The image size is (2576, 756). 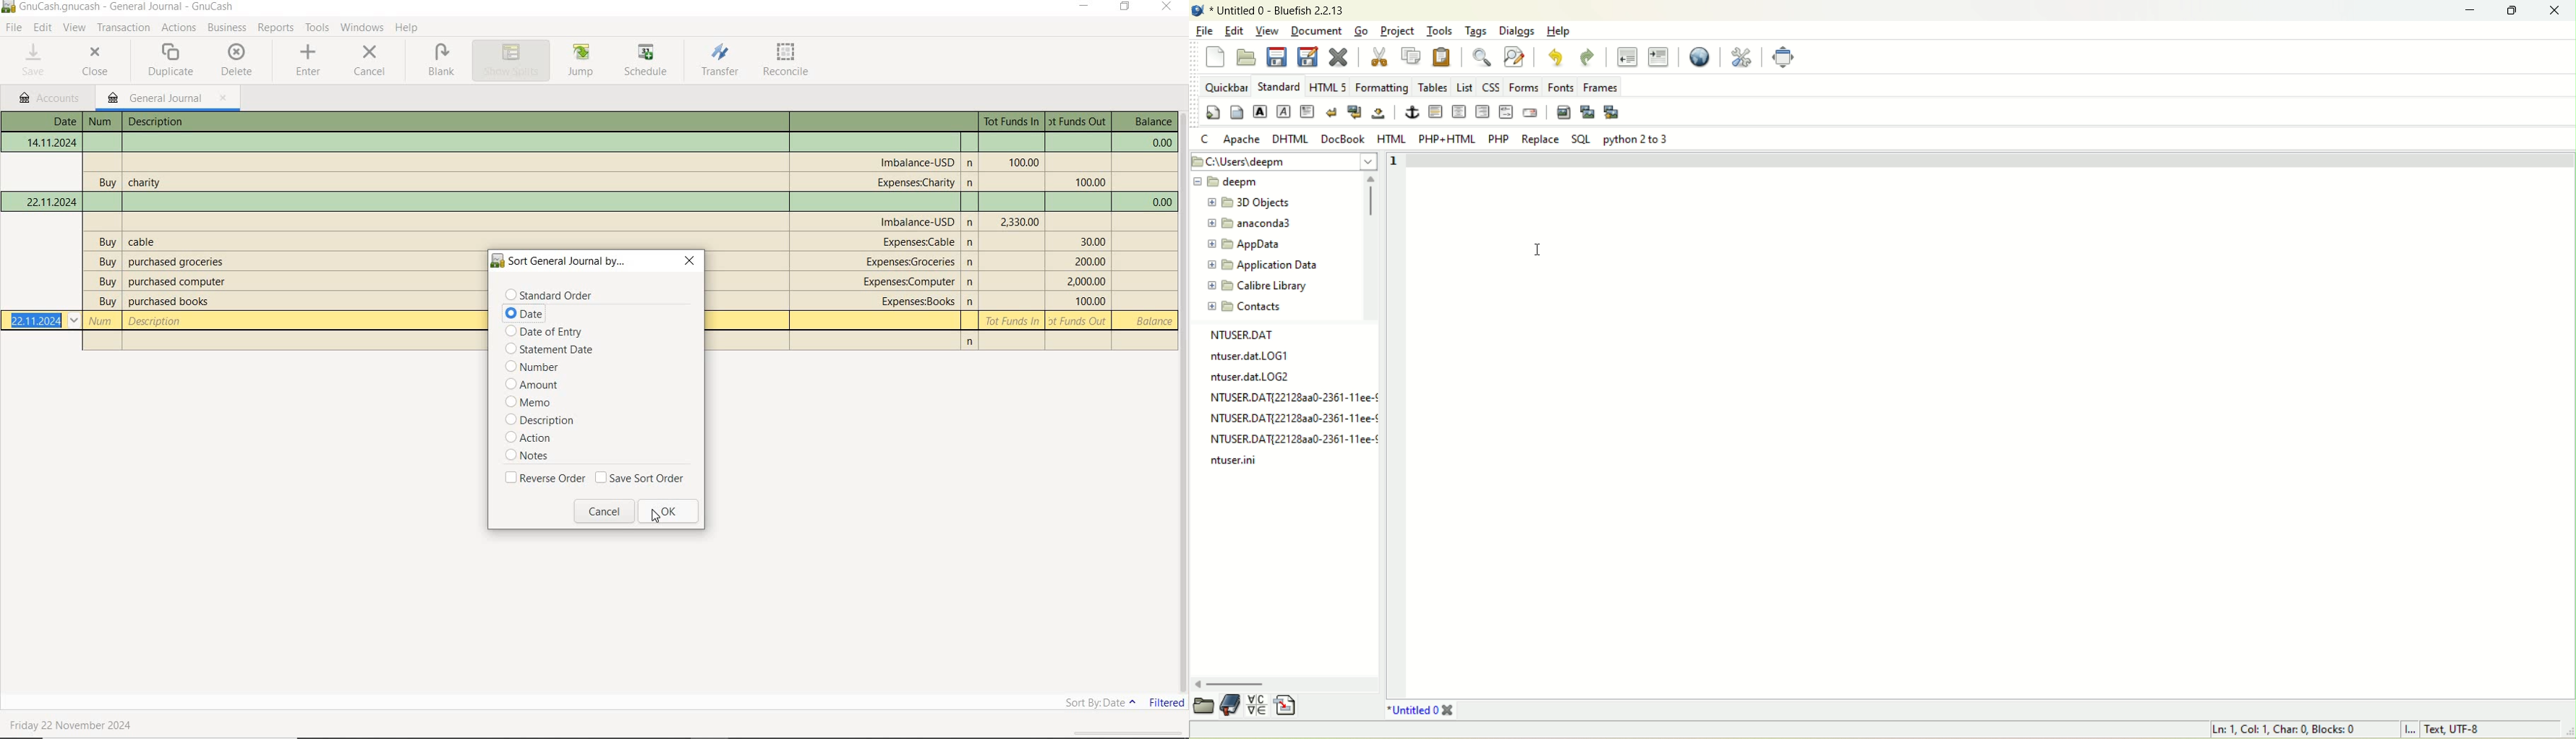 I want to click on buy, so click(x=107, y=302).